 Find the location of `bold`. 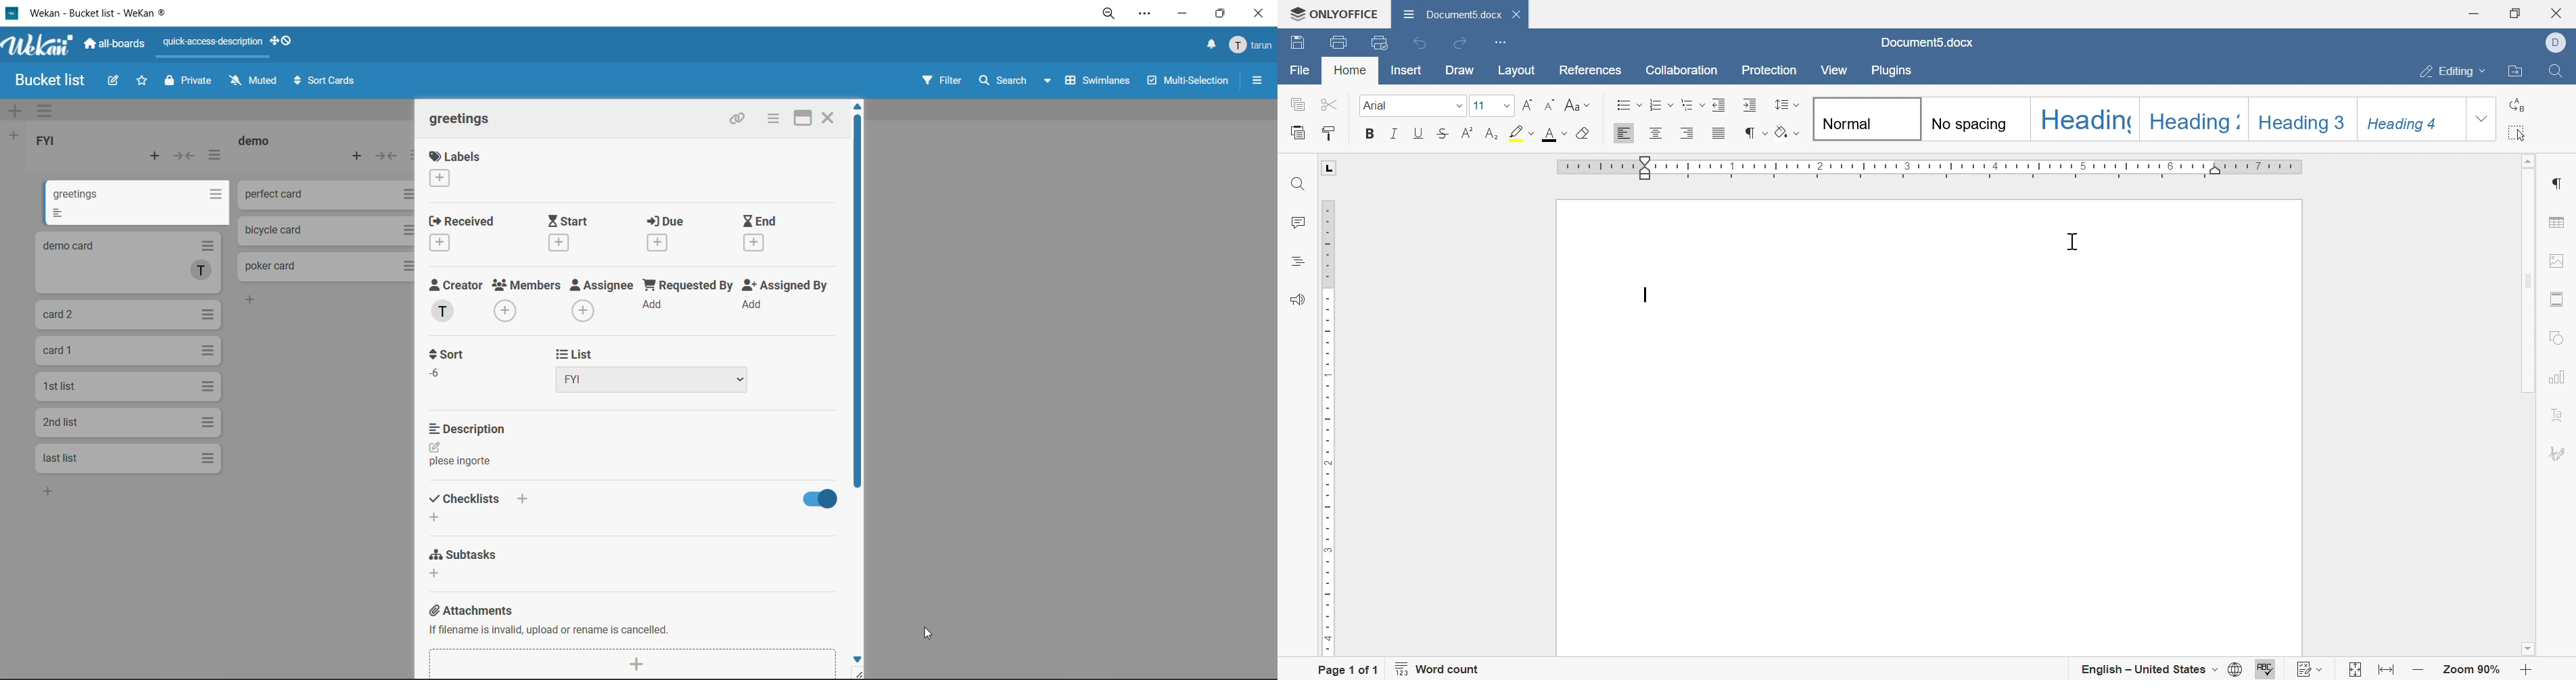

bold is located at coordinates (1372, 135).